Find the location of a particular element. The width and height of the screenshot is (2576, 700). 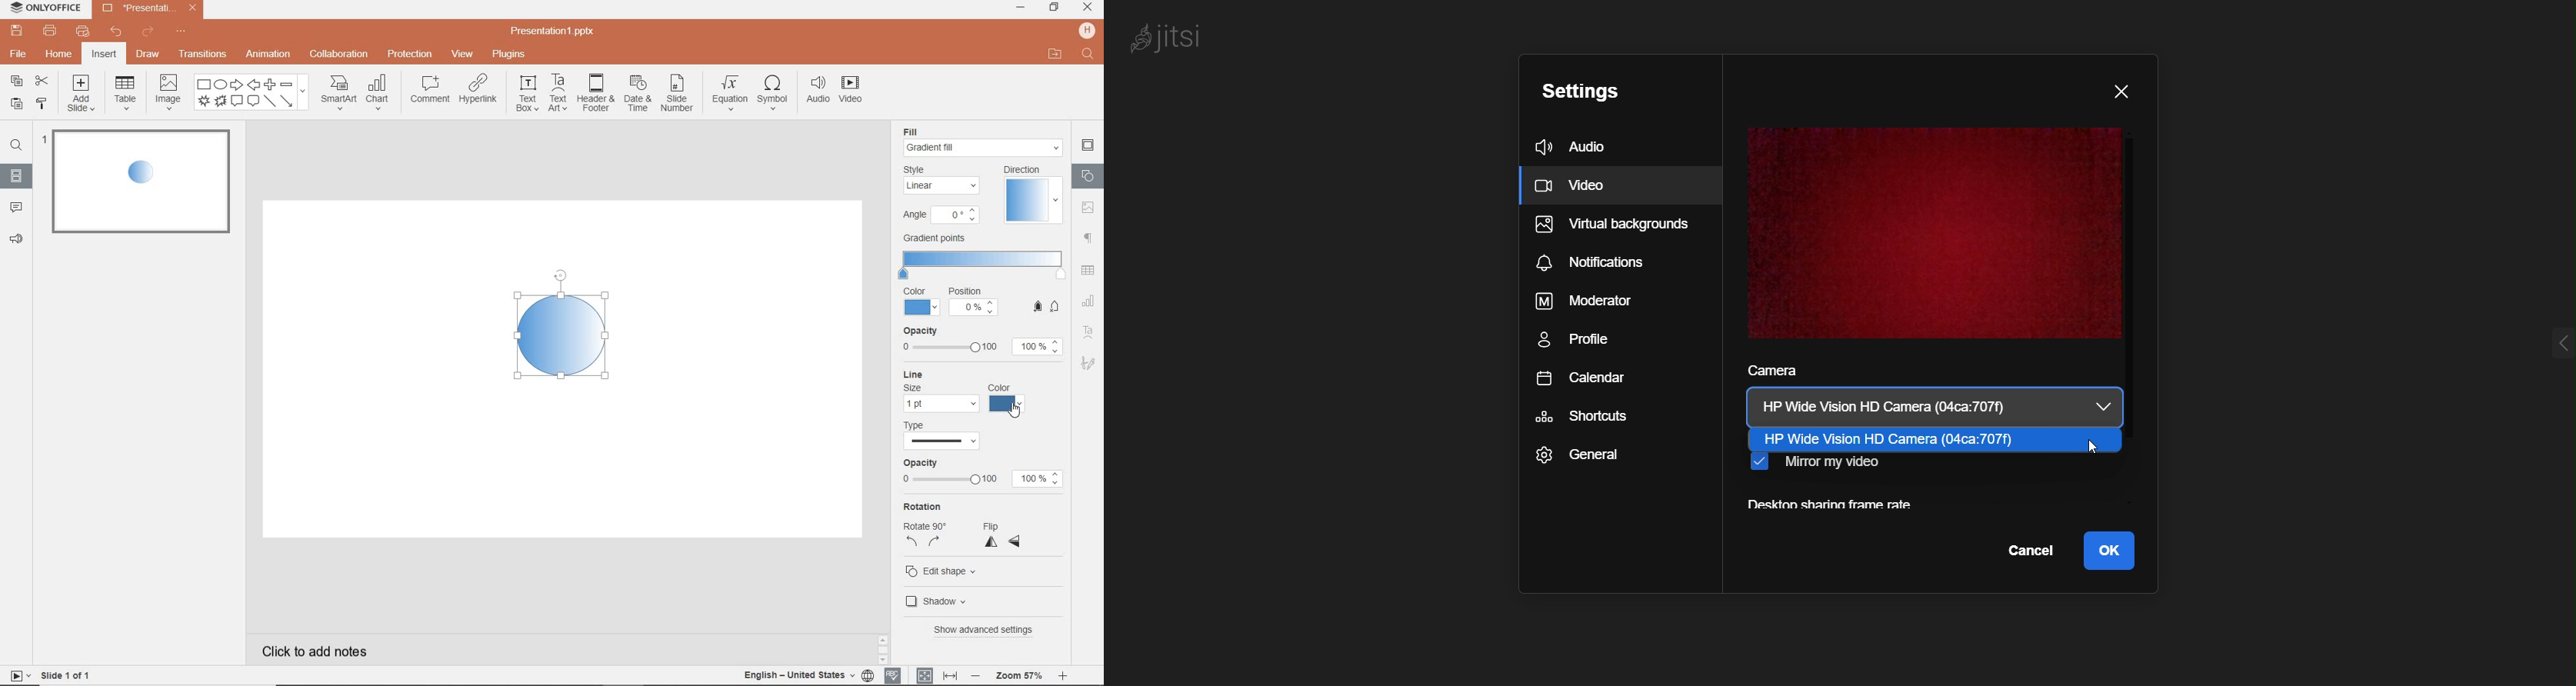

moderator is located at coordinates (1596, 303).